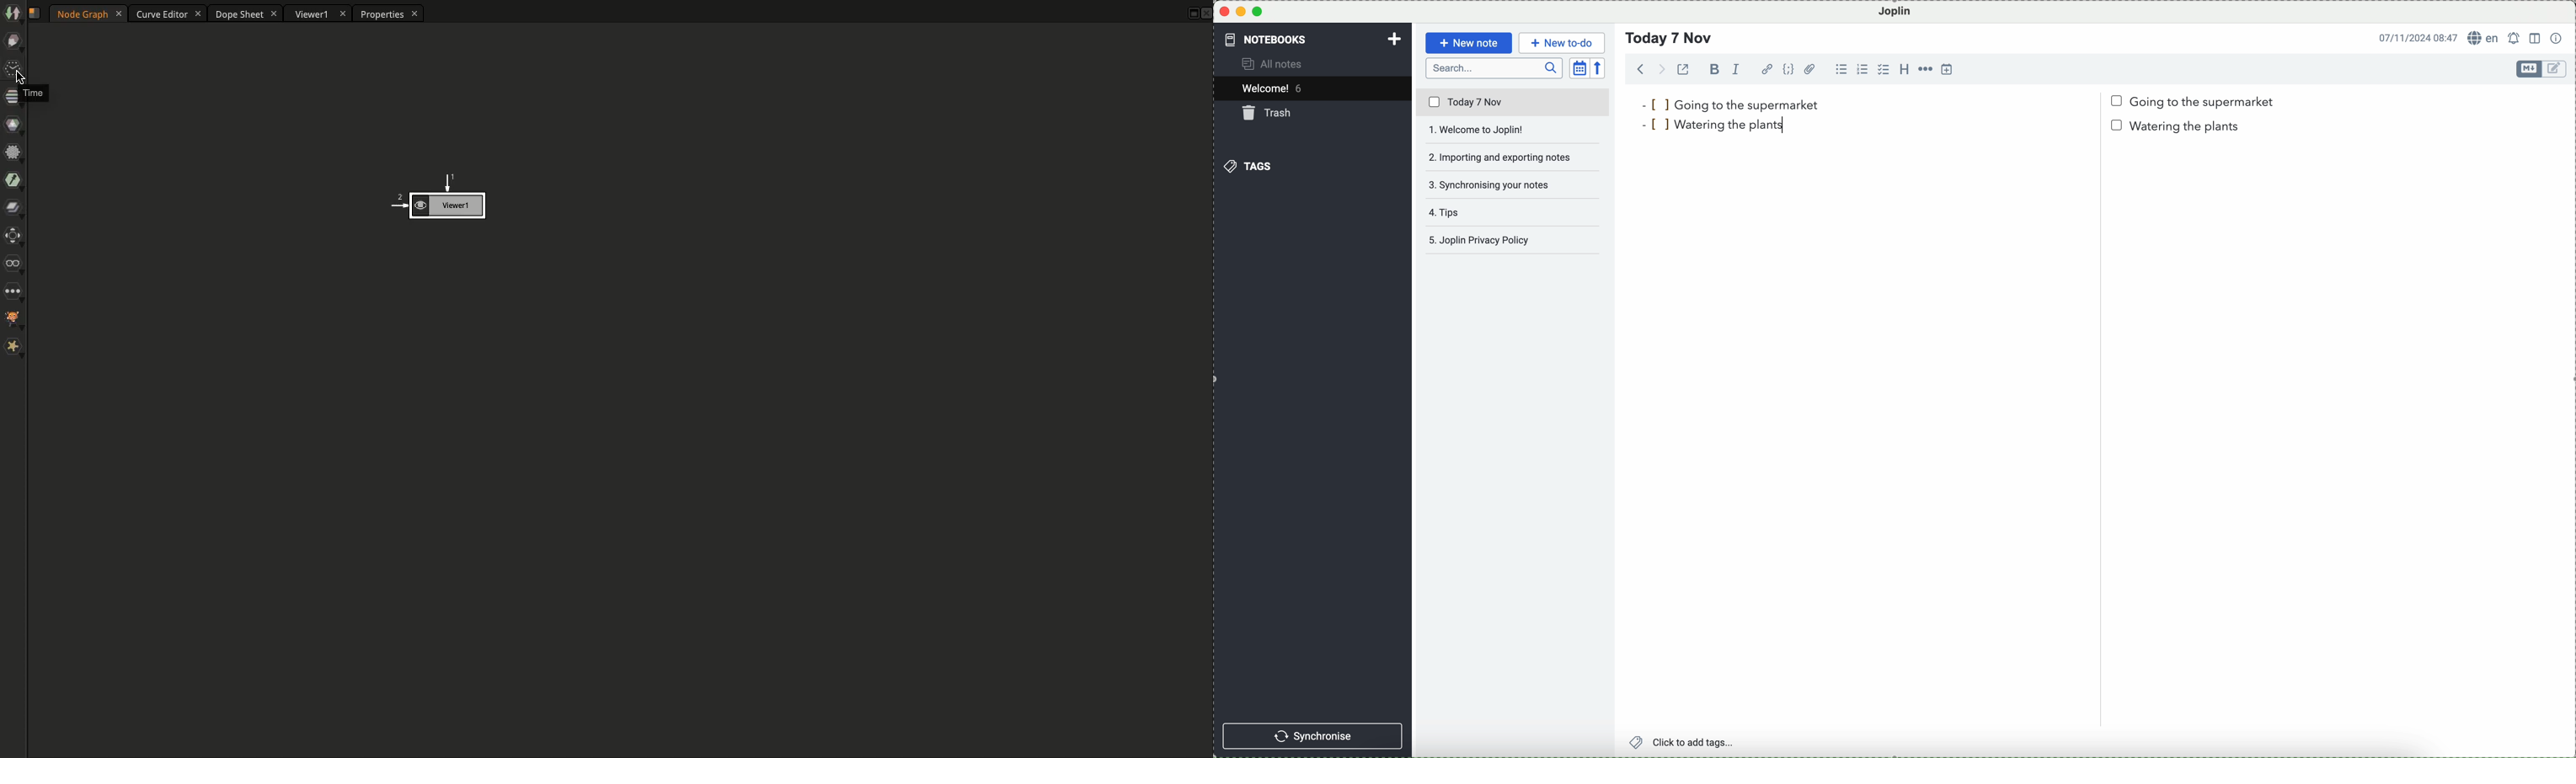 The height and width of the screenshot is (784, 2576). I want to click on synchronising your notes, so click(1514, 186).